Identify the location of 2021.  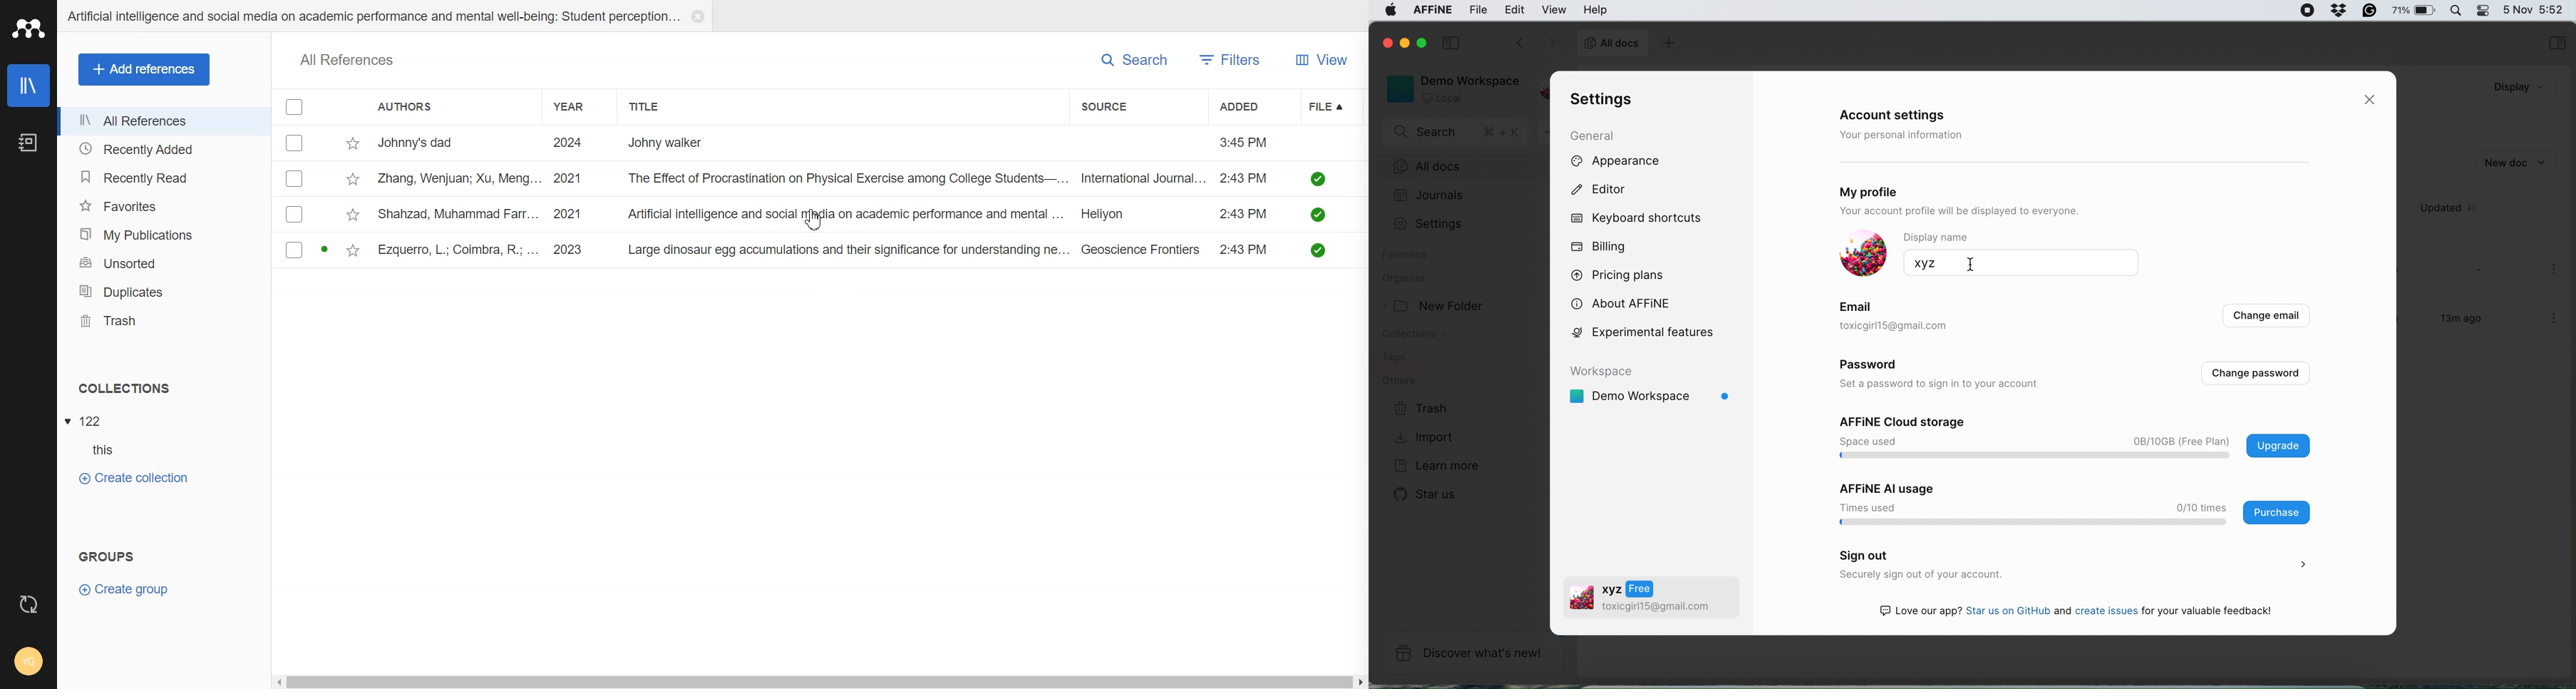
(568, 179).